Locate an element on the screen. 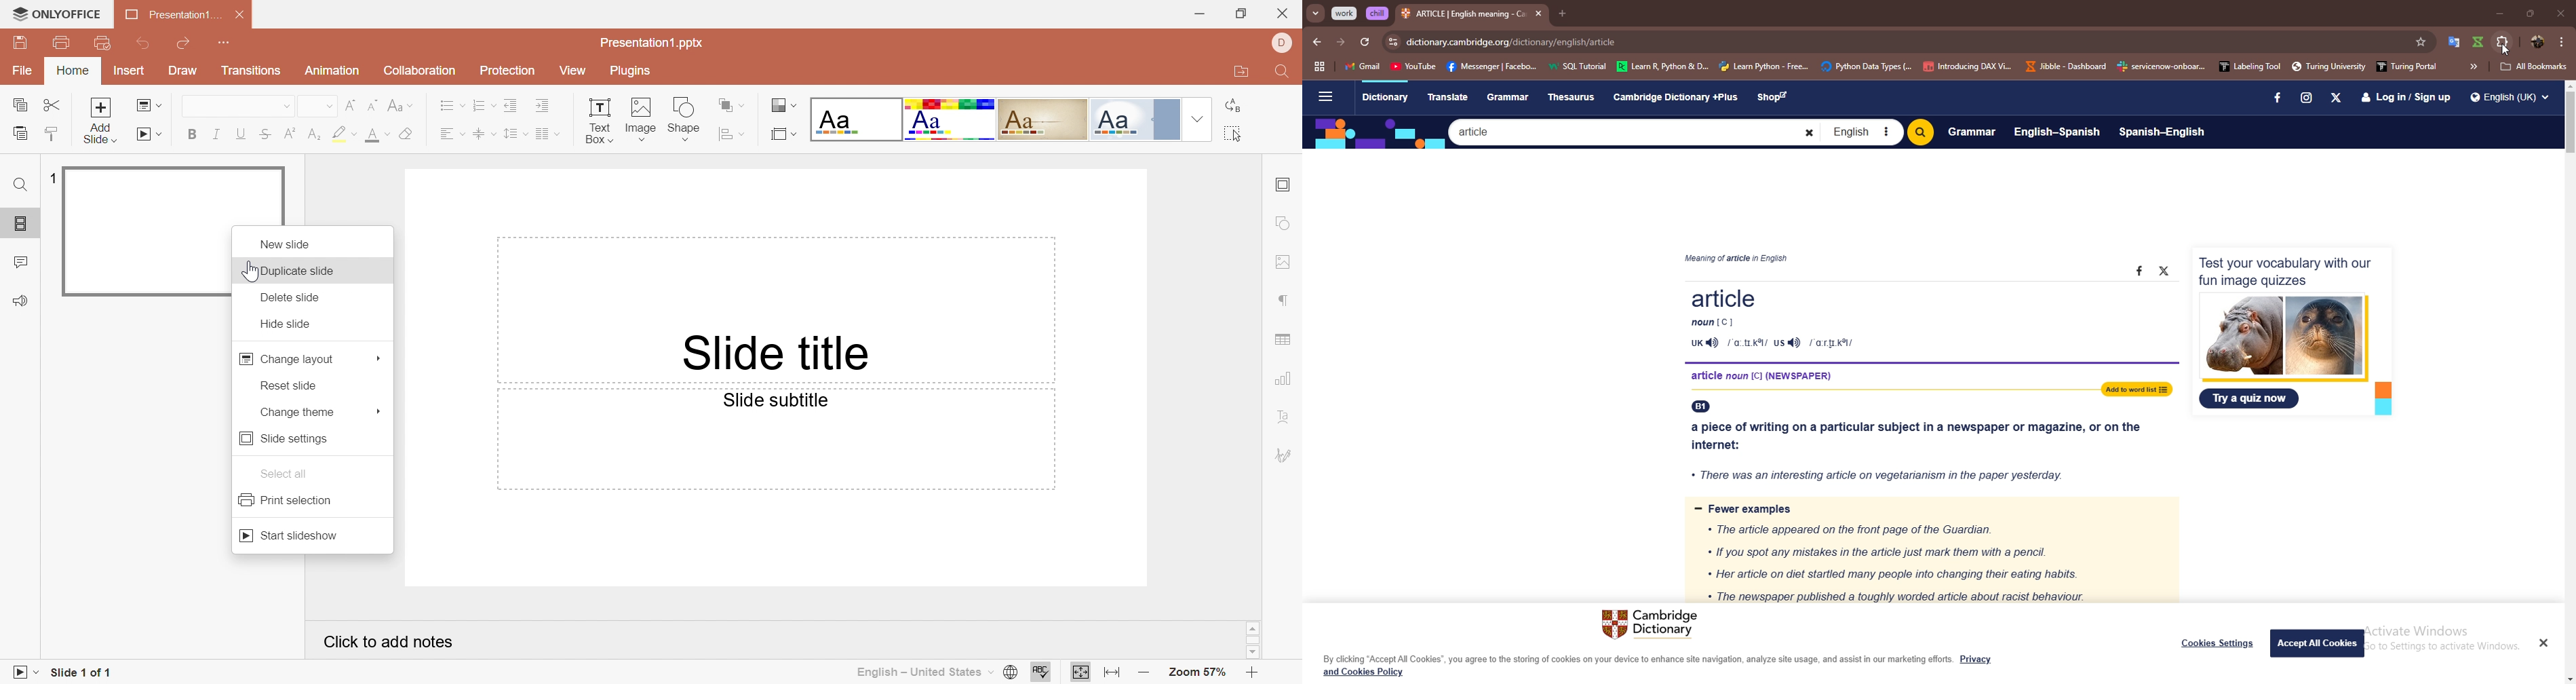 This screenshot has height=700, width=2576. Search bitton is located at coordinates (1920, 132).